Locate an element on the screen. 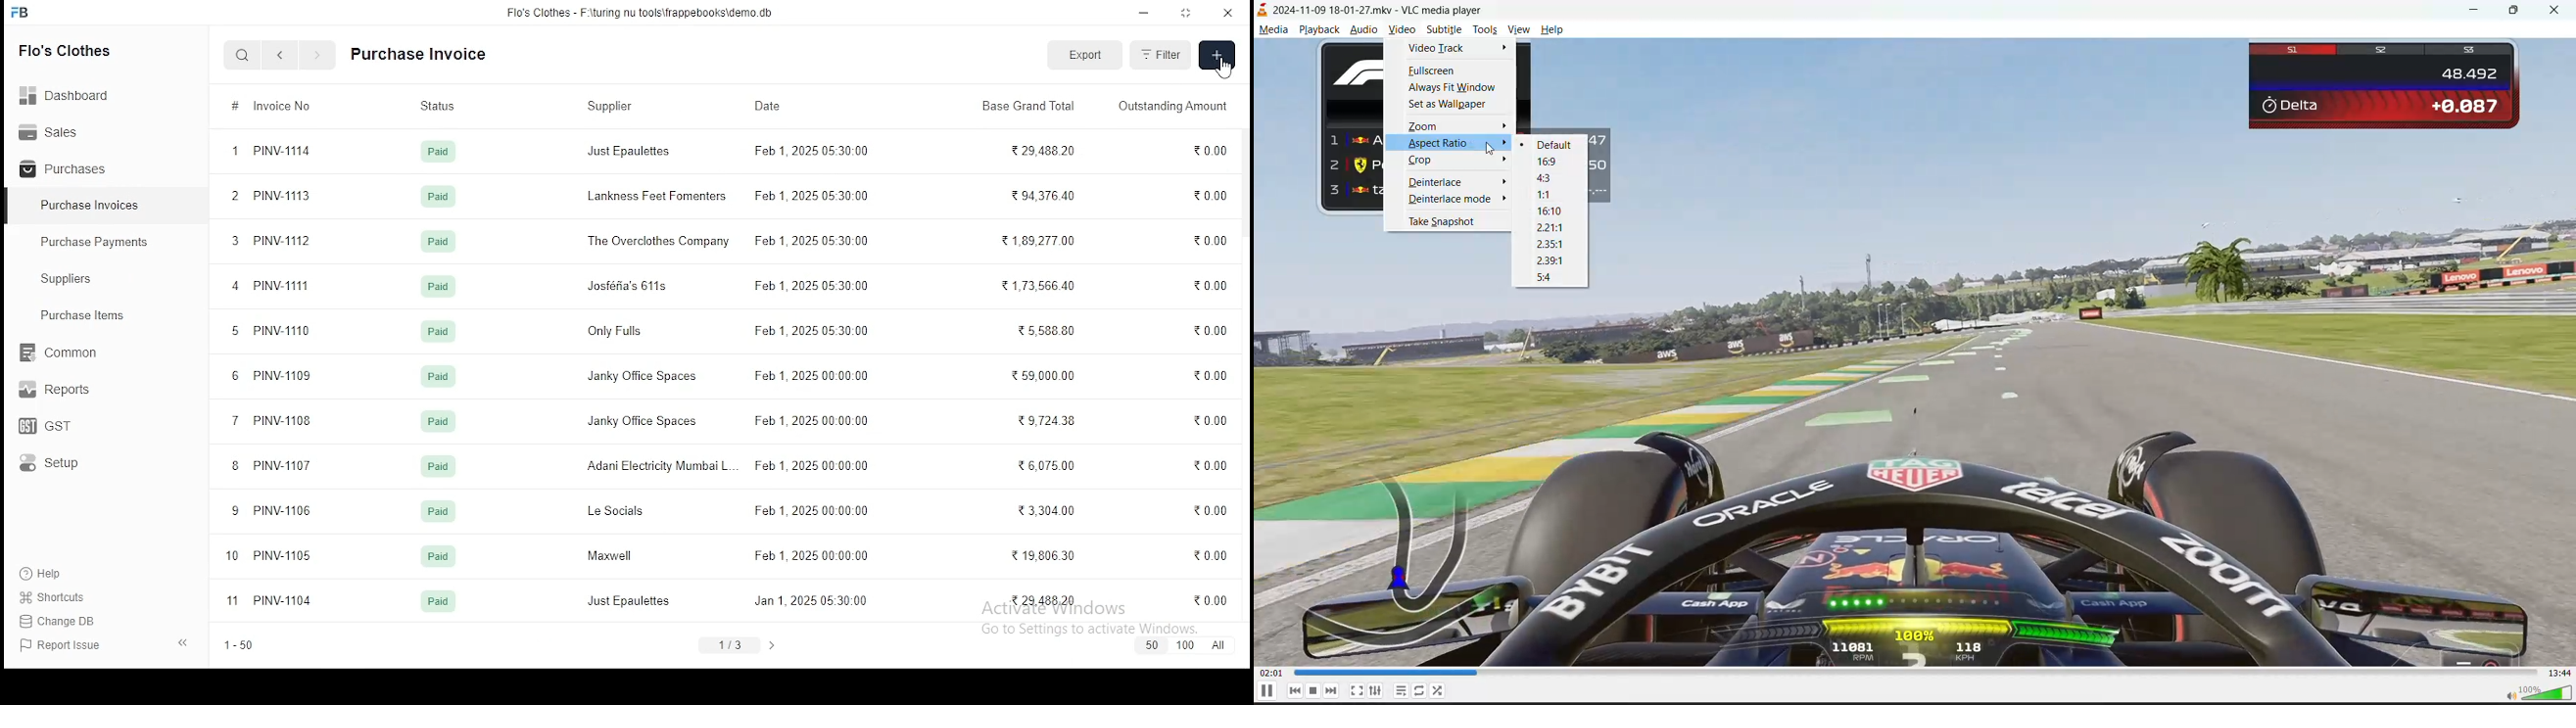 This screenshot has width=2576, height=728. 8 is located at coordinates (237, 467).